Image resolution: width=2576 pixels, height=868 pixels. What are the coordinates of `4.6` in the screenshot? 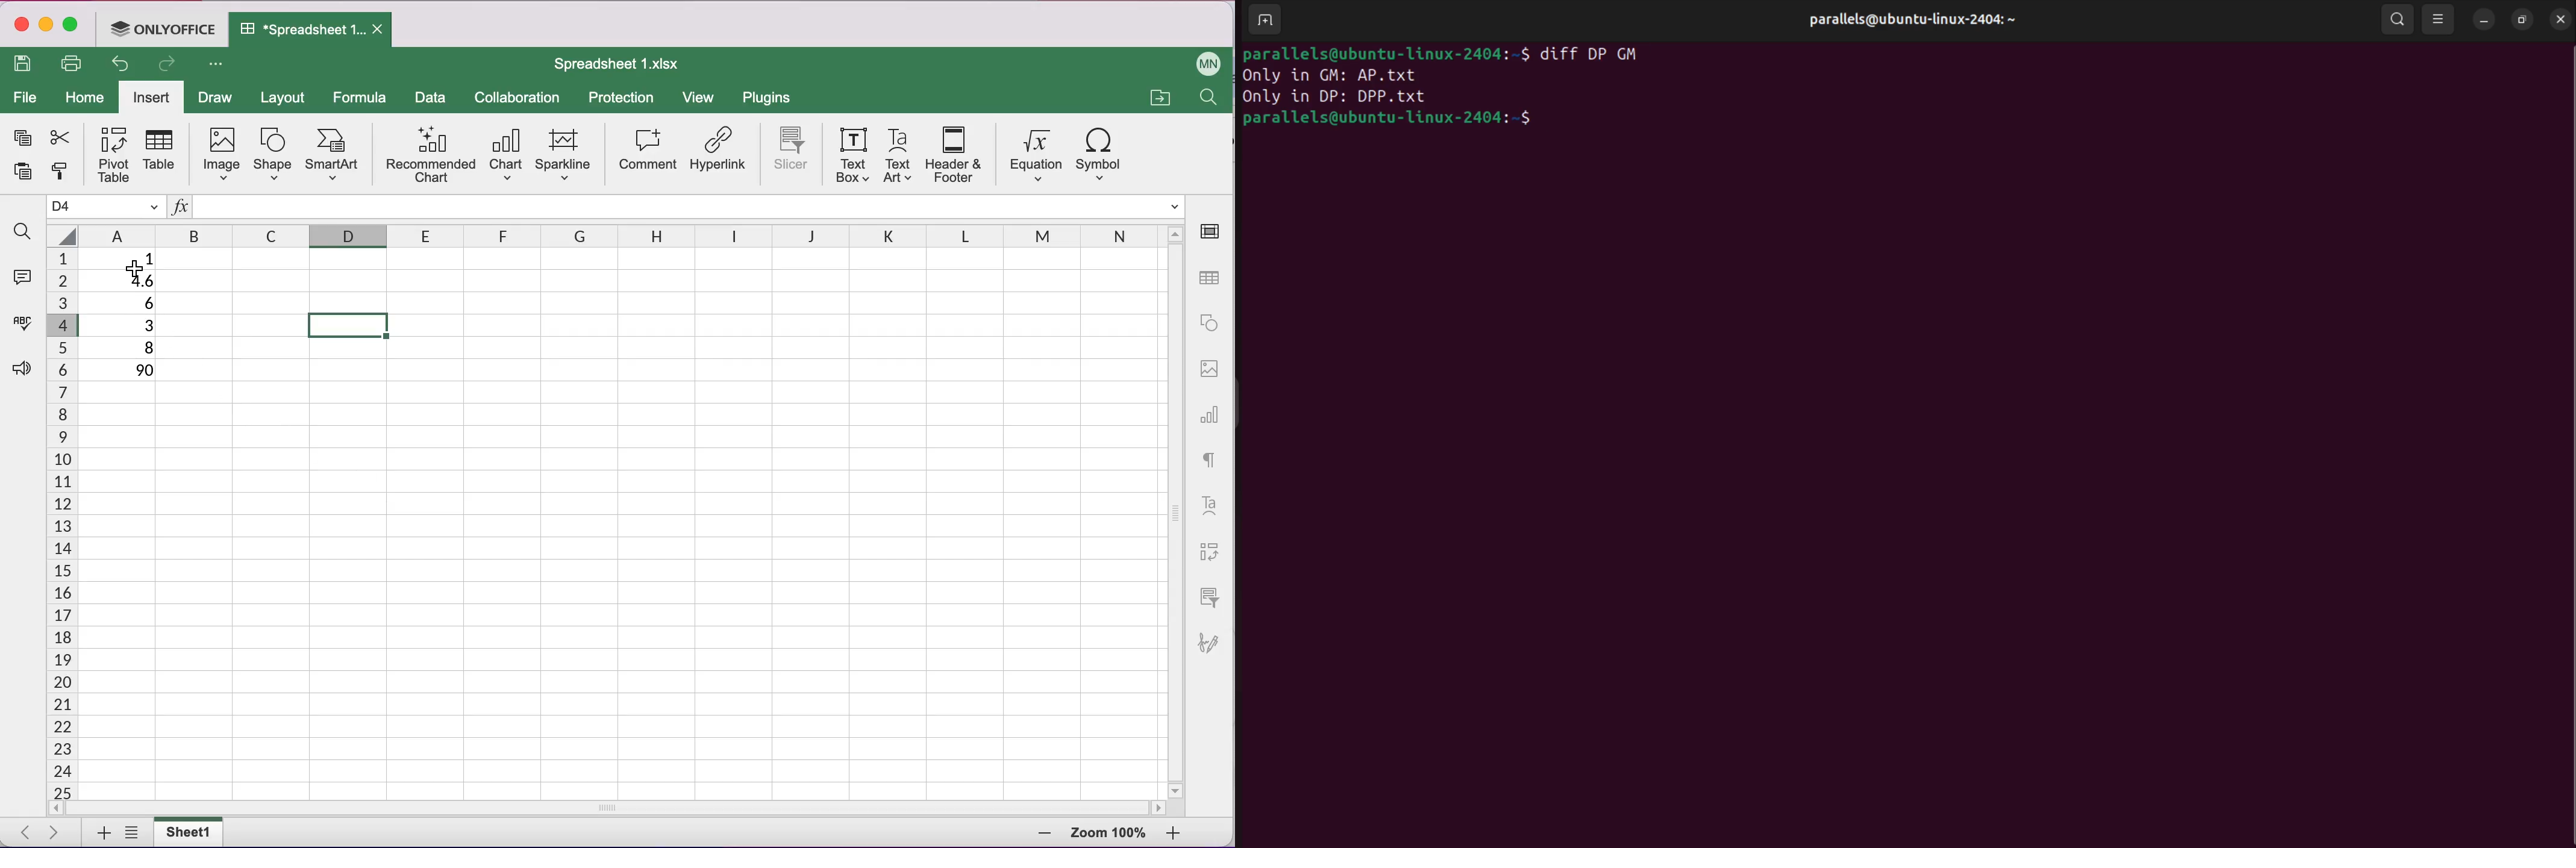 It's located at (126, 283).